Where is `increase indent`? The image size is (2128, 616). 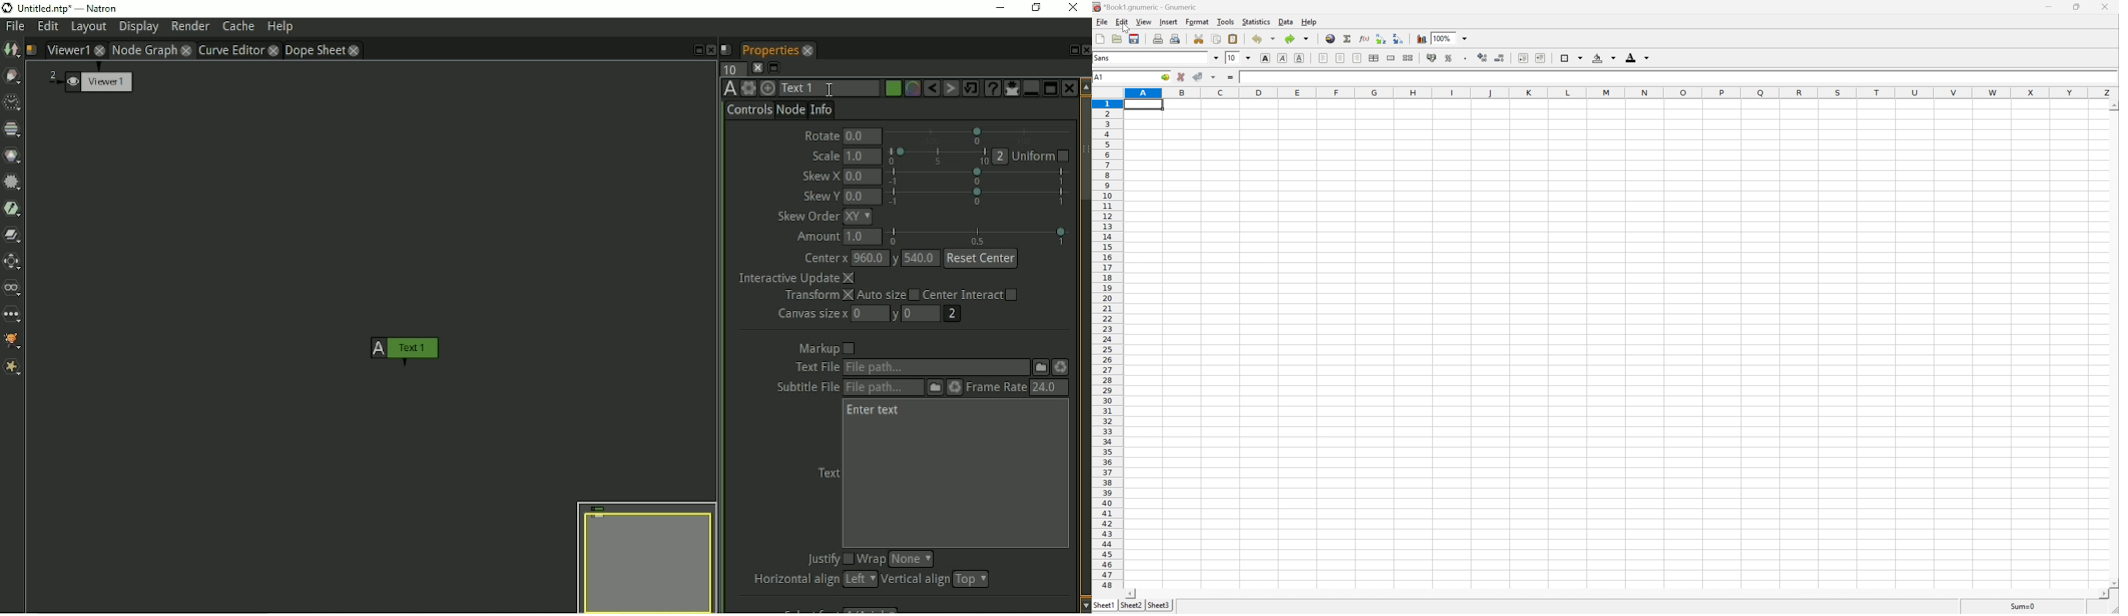 increase indent is located at coordinates (1541, 58).